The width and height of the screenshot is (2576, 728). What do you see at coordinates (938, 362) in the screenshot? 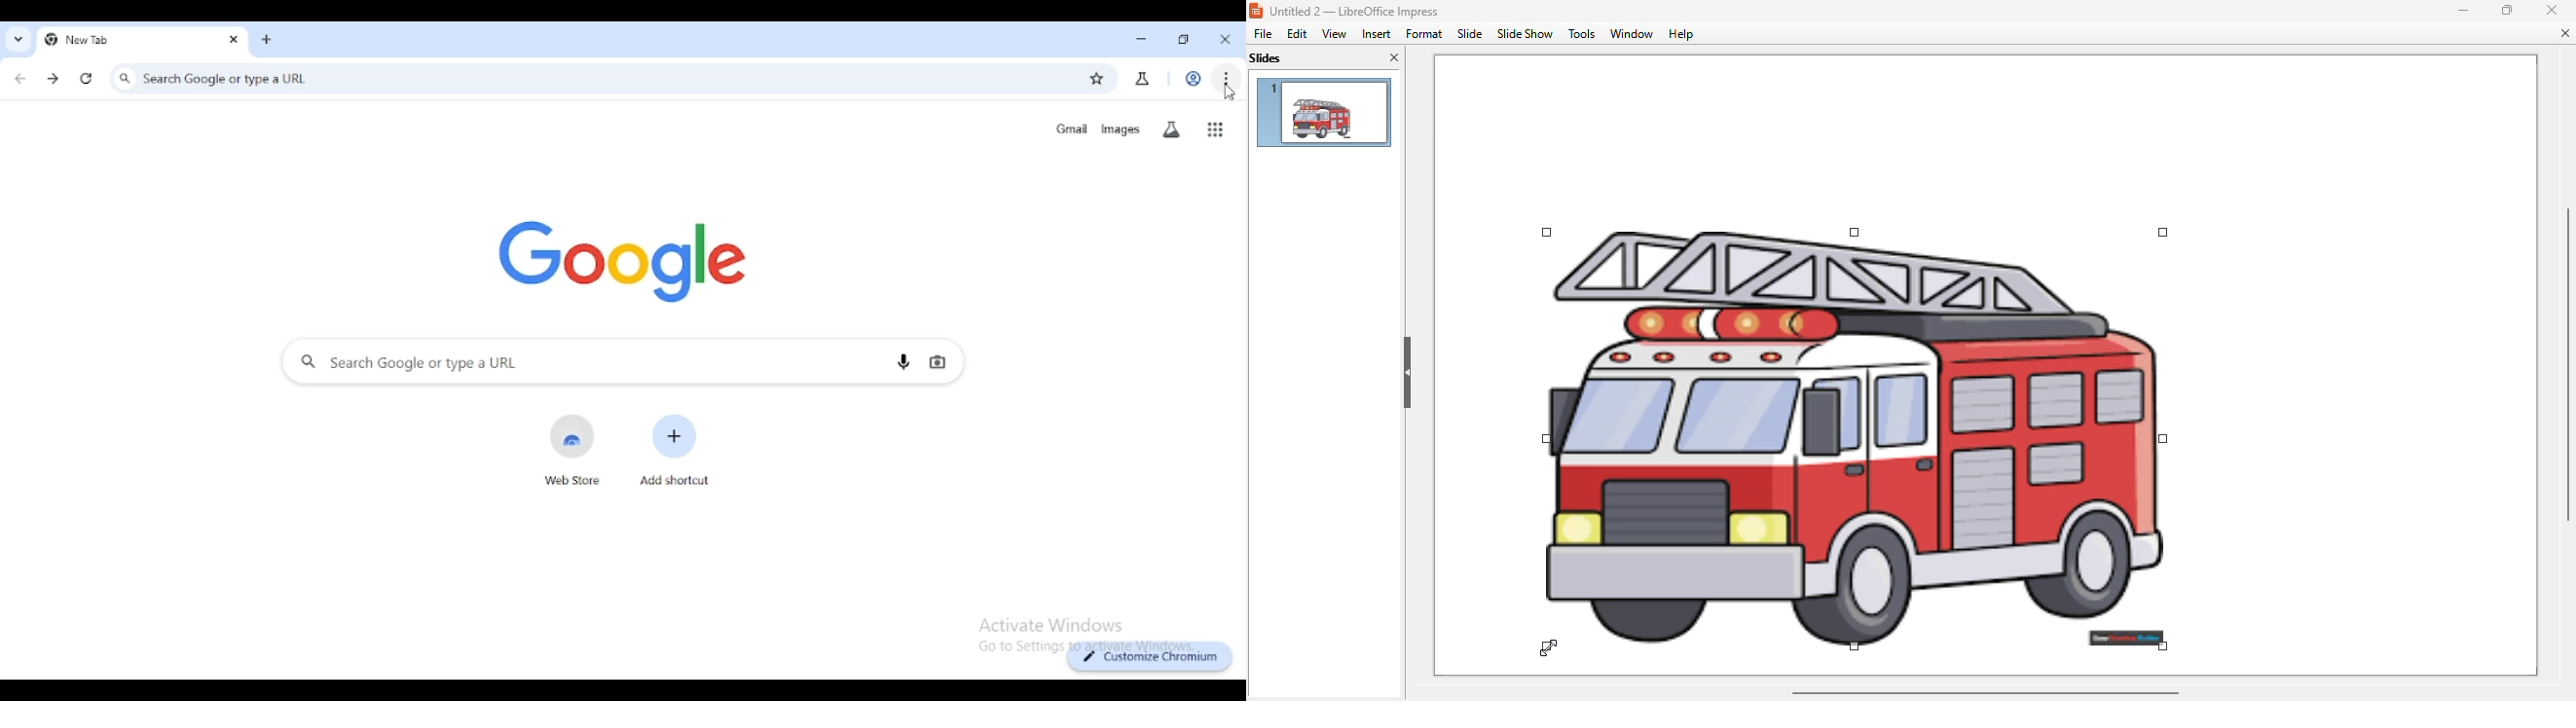
I see `search by image` at bounding box center [938, 362].